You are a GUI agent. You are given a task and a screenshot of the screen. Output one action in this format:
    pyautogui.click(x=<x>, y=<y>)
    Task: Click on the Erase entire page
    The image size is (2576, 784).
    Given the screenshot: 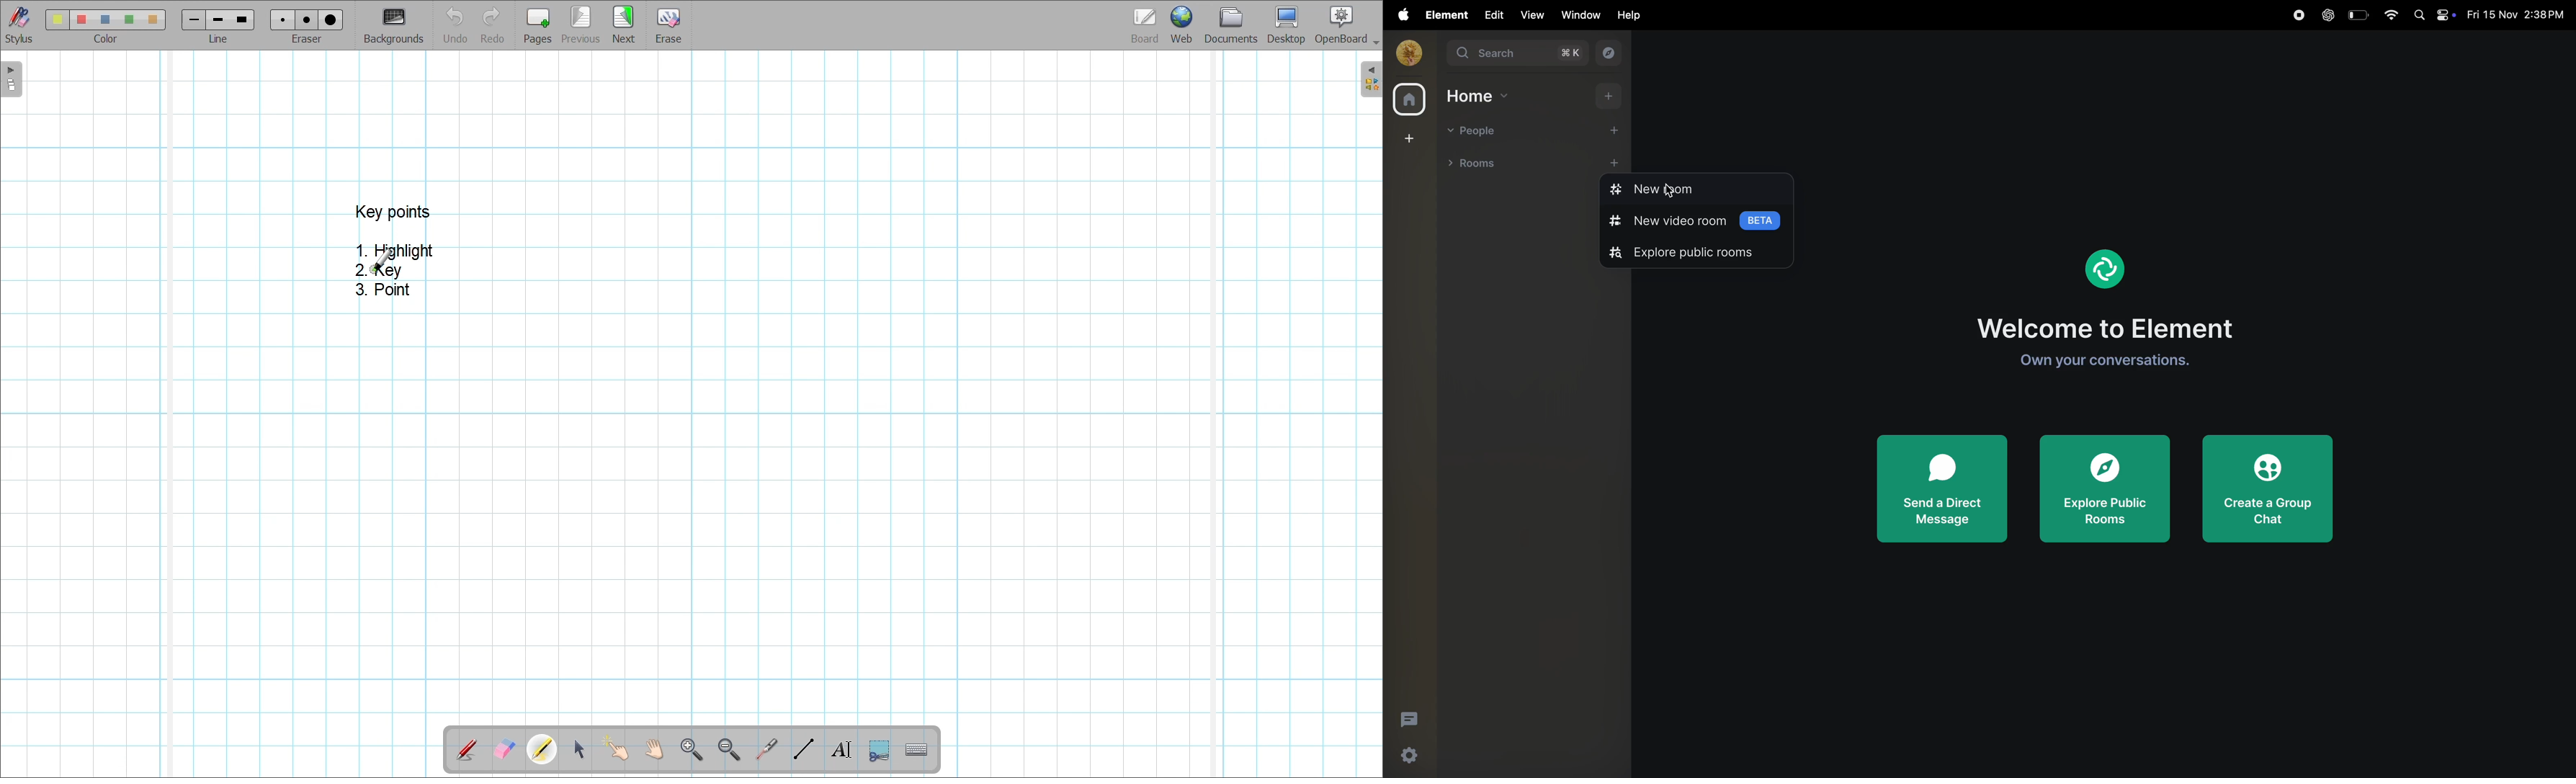 What is the action you would take?
    pyautogui.click(x=668, y=26)
    